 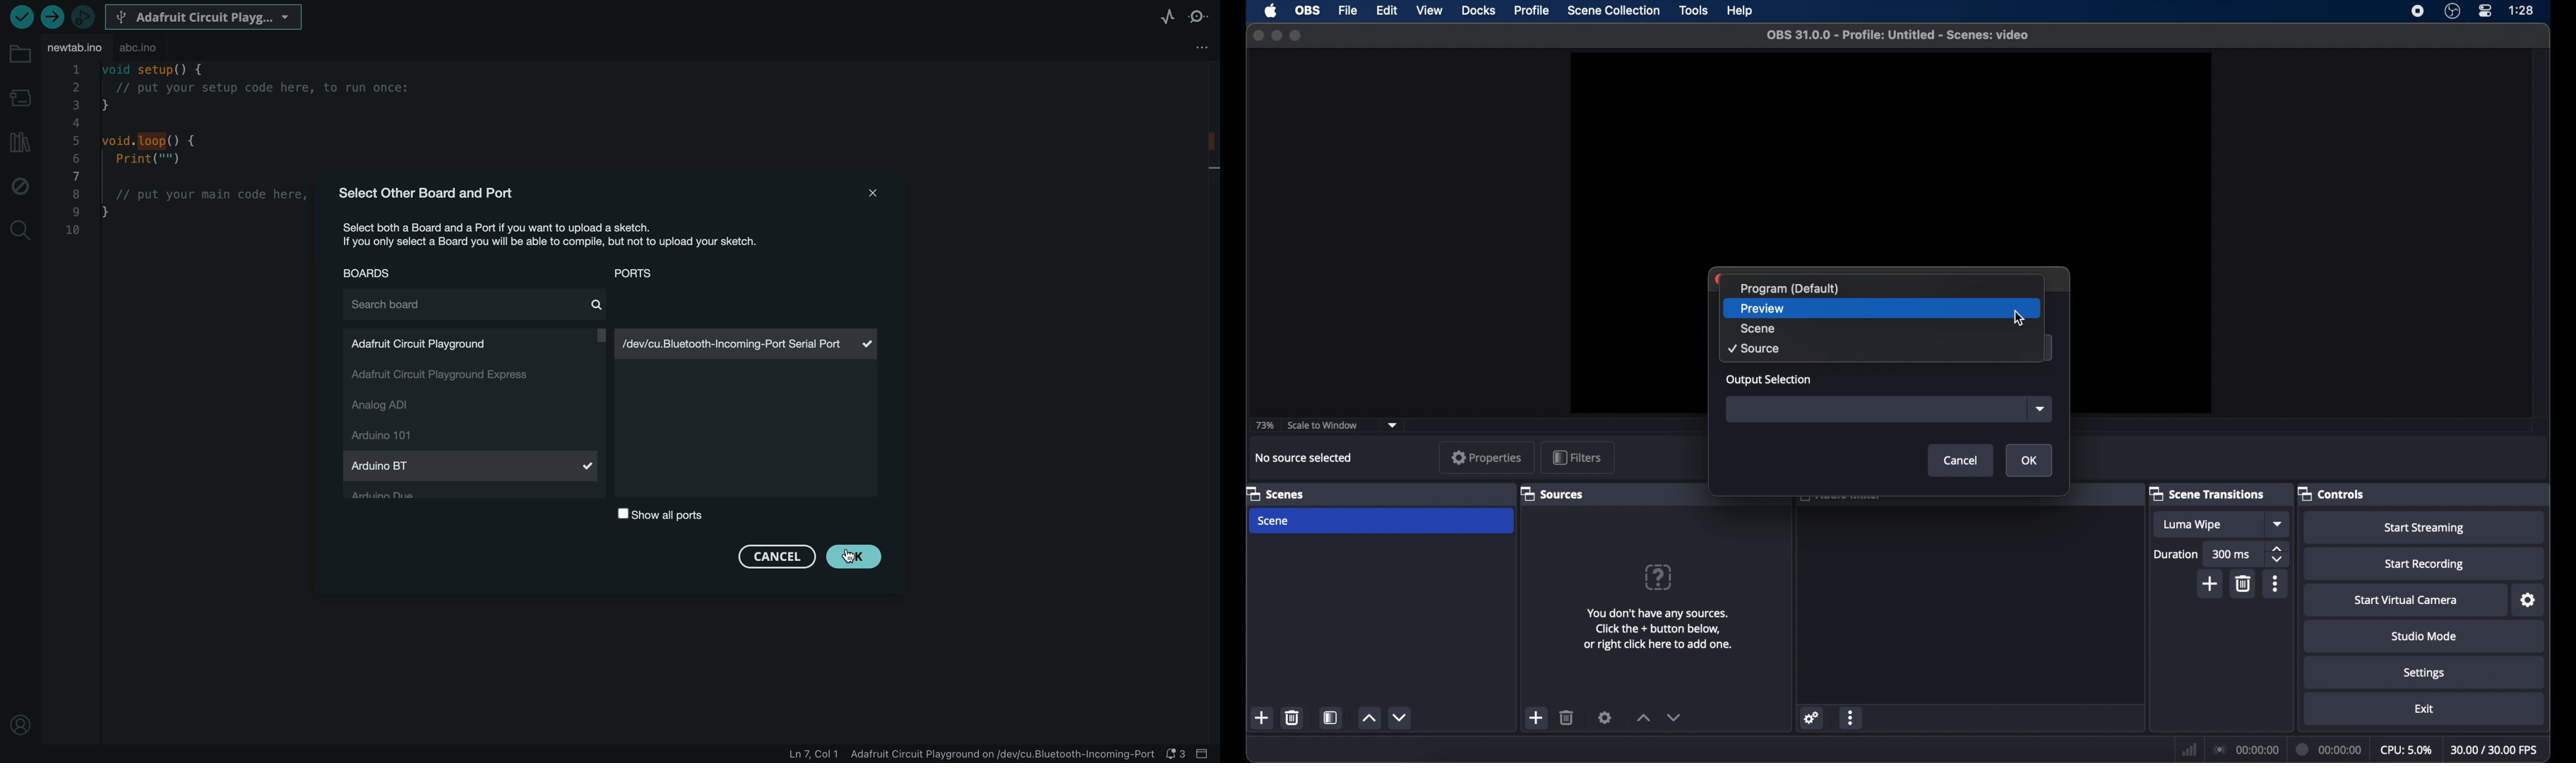 What do you see at coordinates (1298, 35) in the screenshot?
I see `maximize` at bounding box center [1298, 35].